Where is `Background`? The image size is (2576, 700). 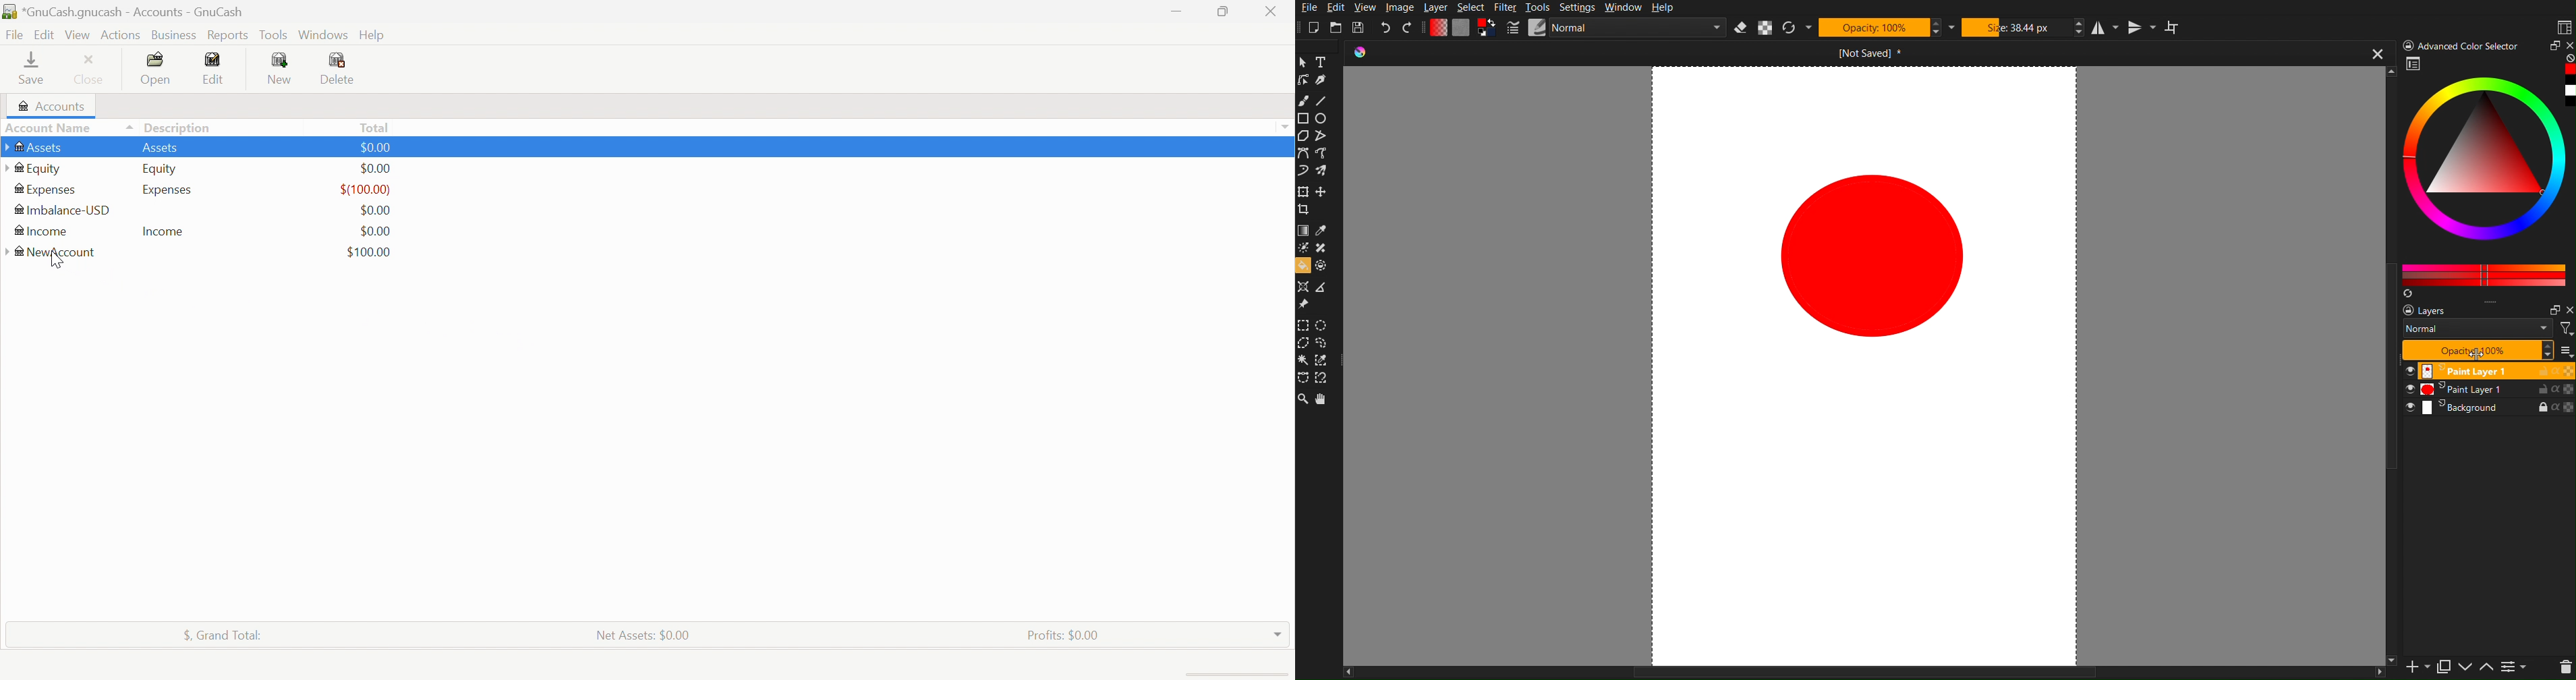
Background is located at coordinates (2485, 406).